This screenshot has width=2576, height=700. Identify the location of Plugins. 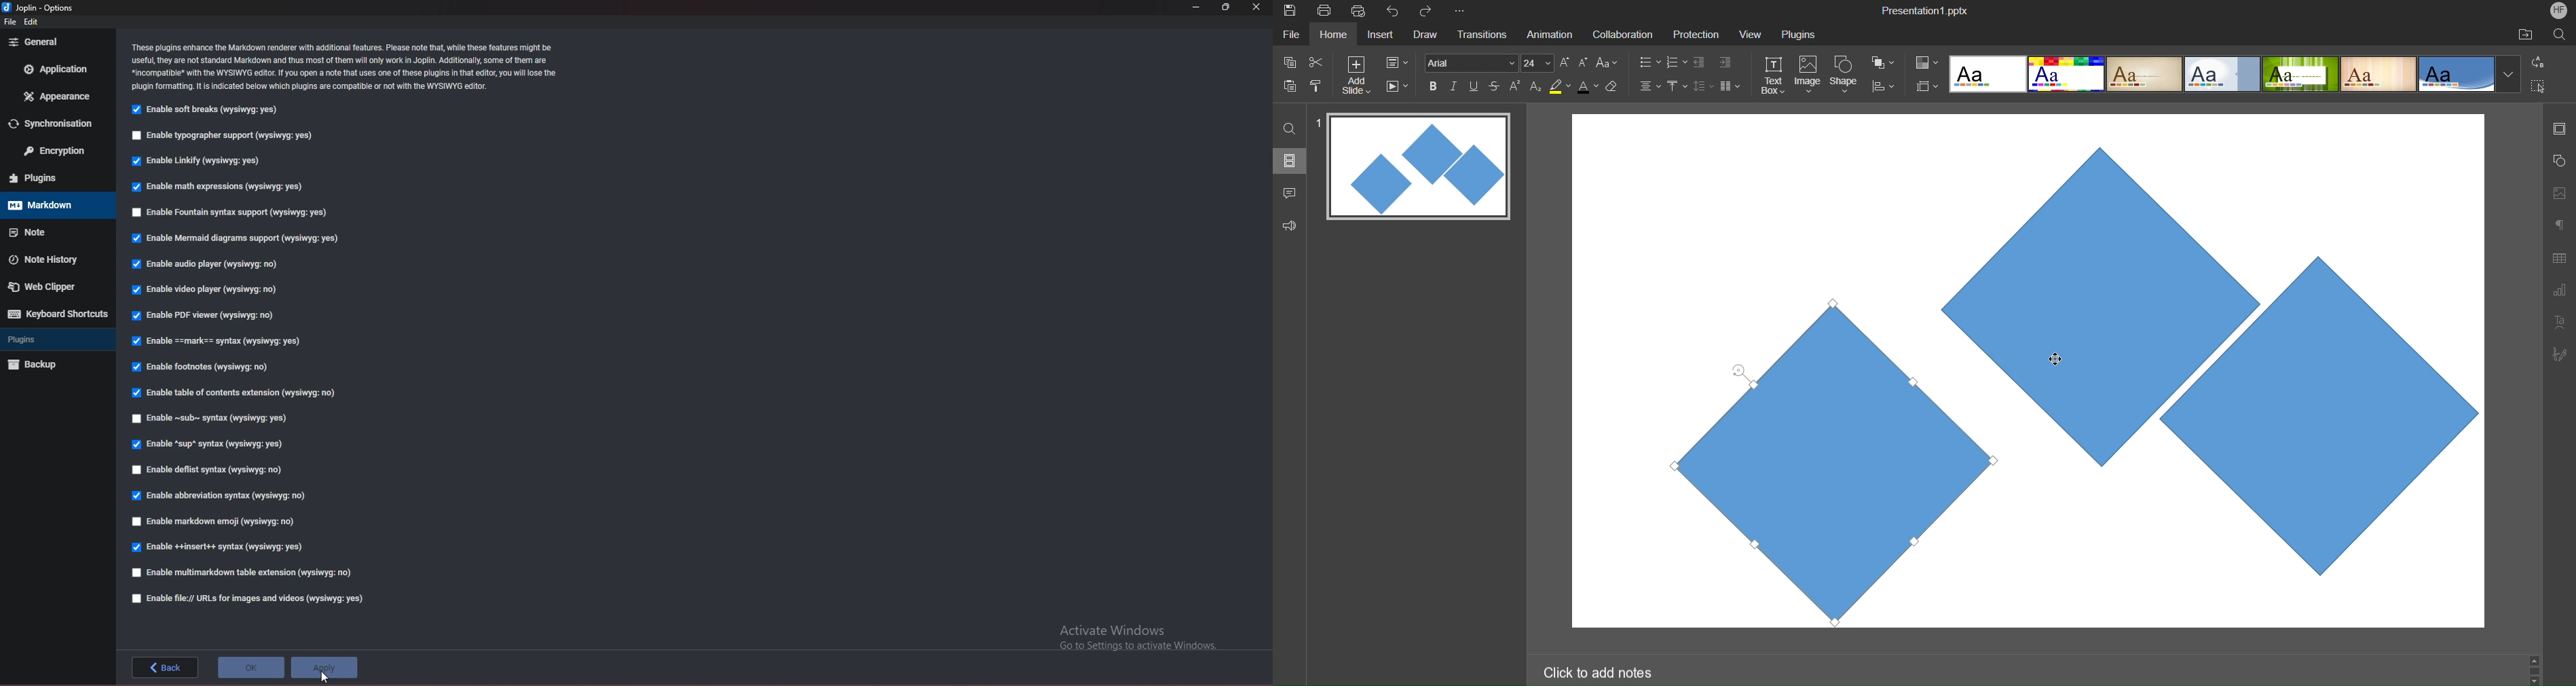
(1800, 34).